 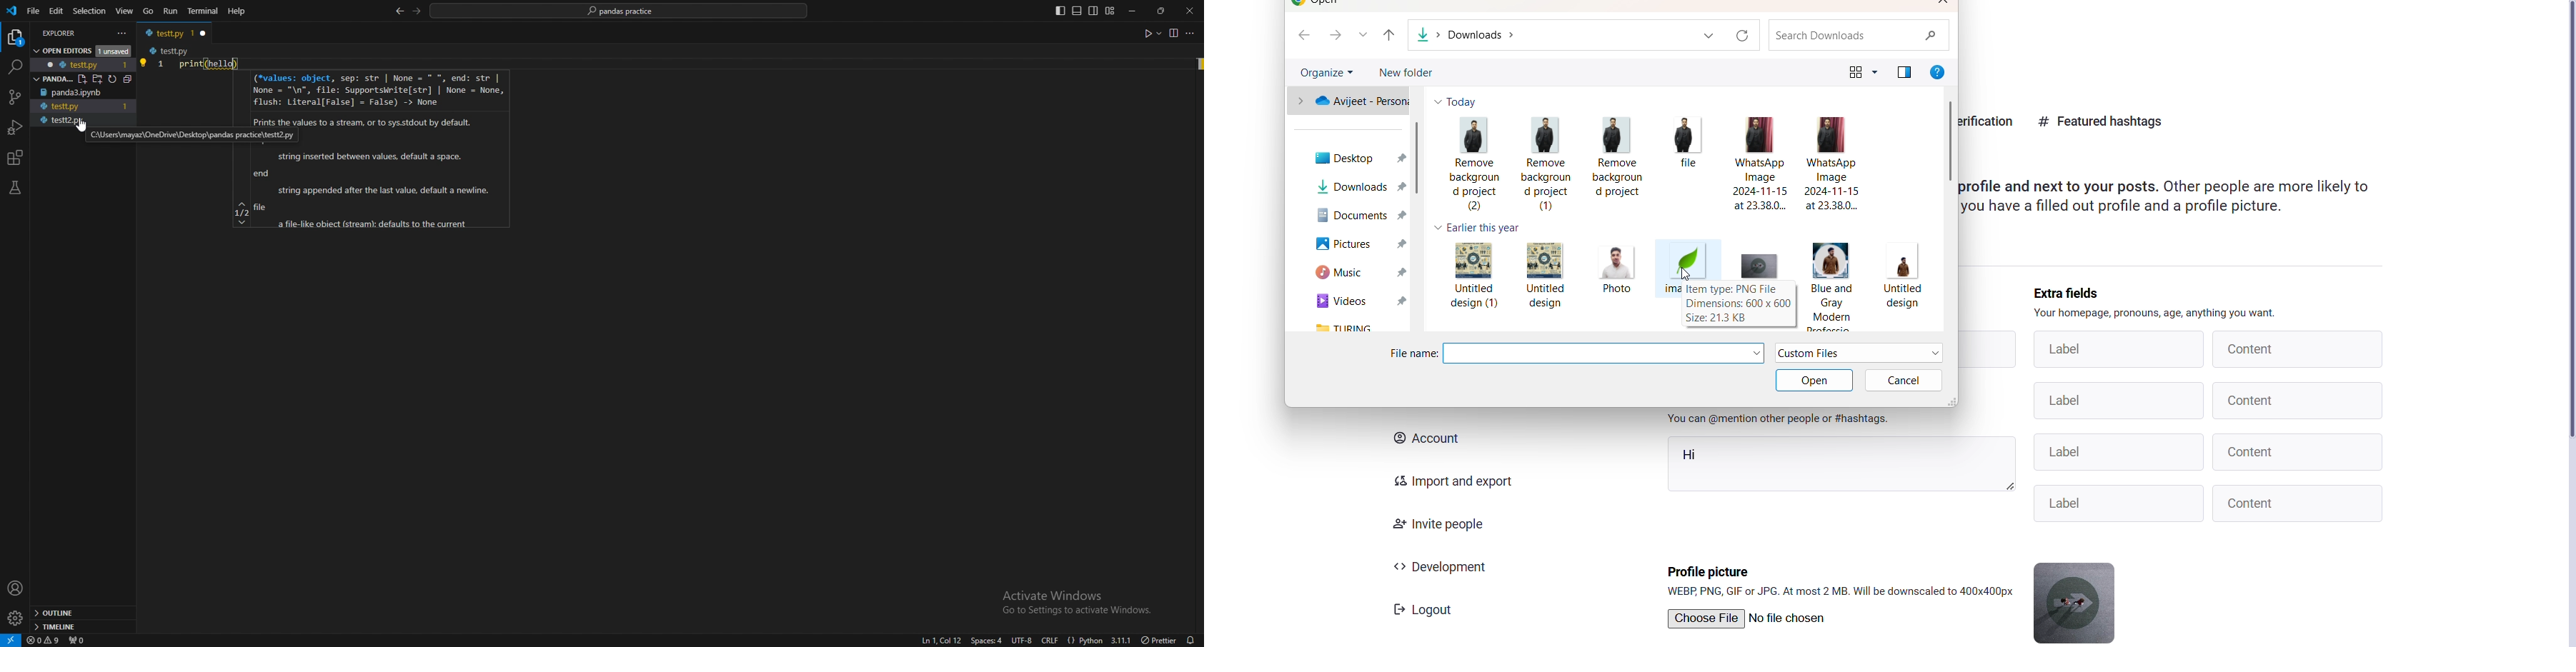 I want to click on file name, so click(x=1411, y=353).